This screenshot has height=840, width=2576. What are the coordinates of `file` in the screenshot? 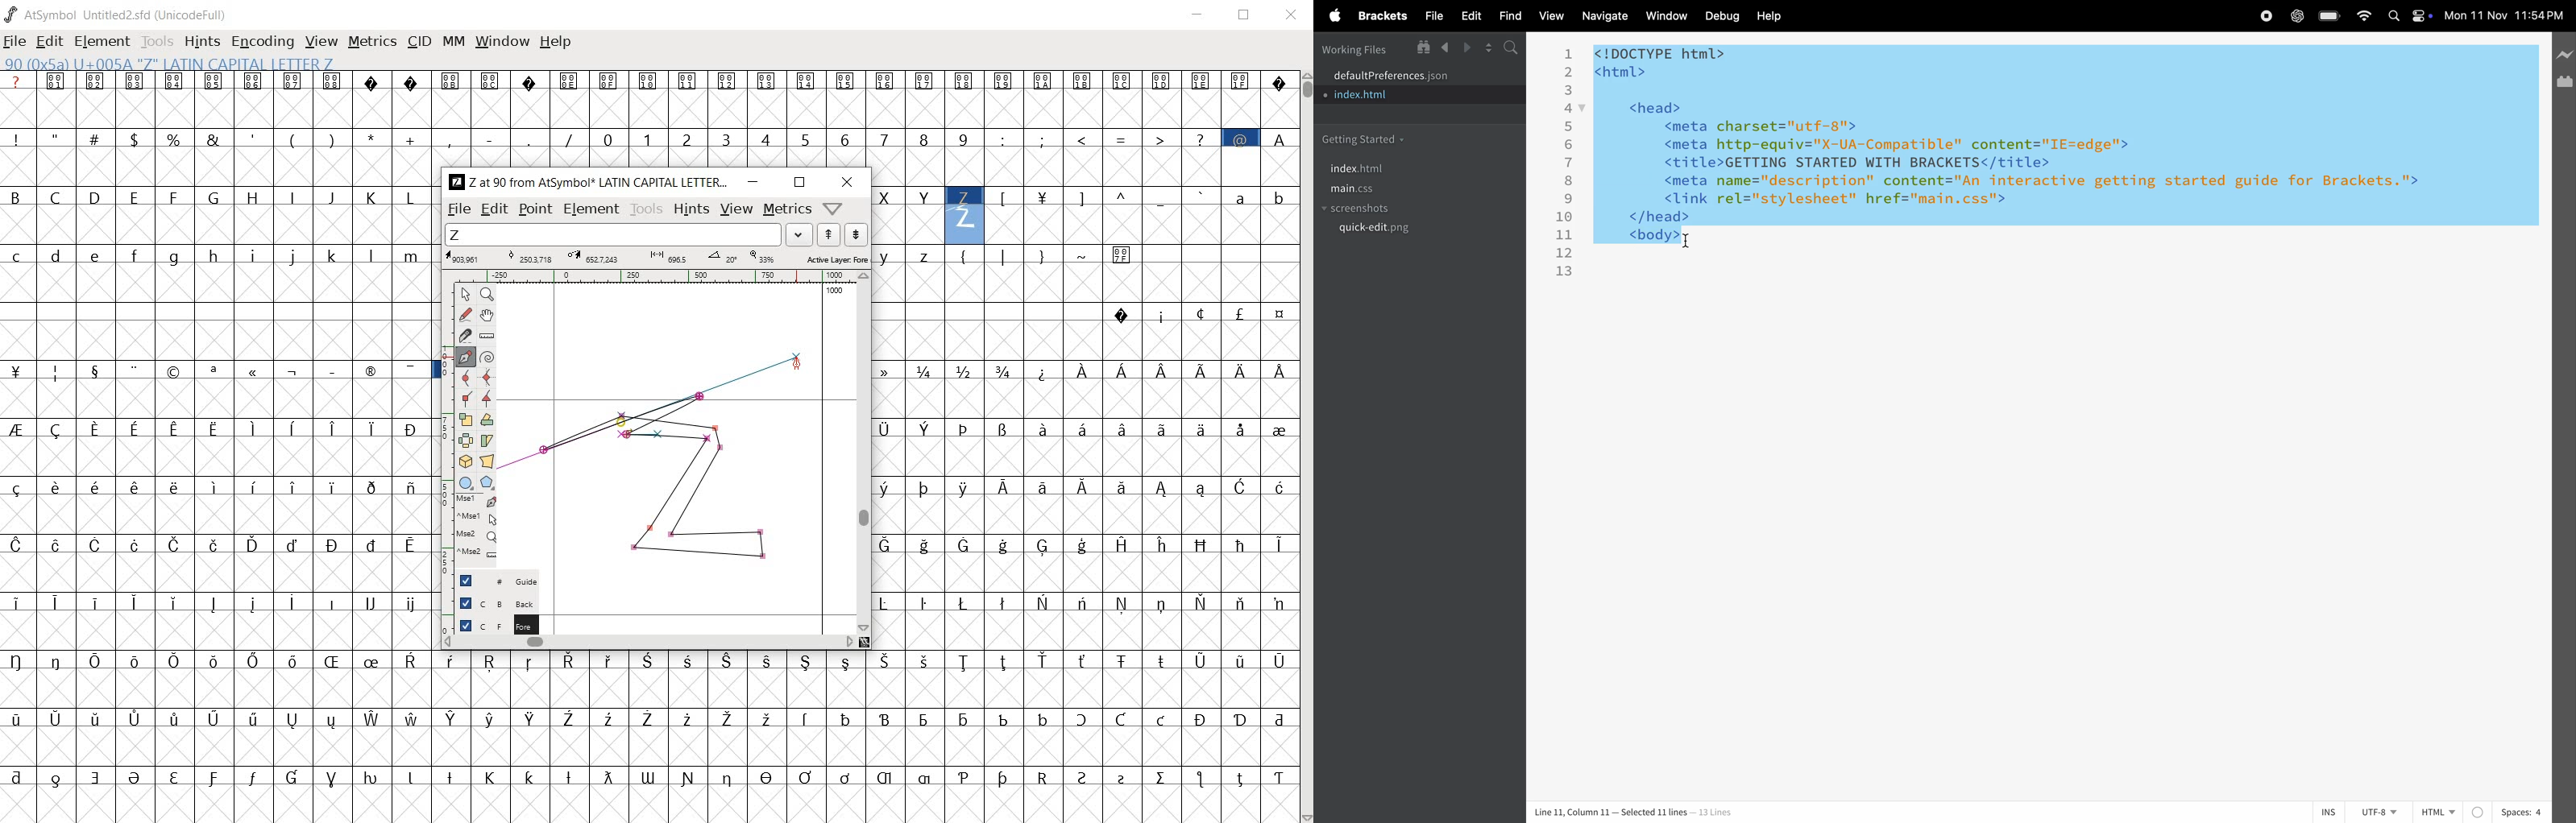 It's located at (1431, 15).